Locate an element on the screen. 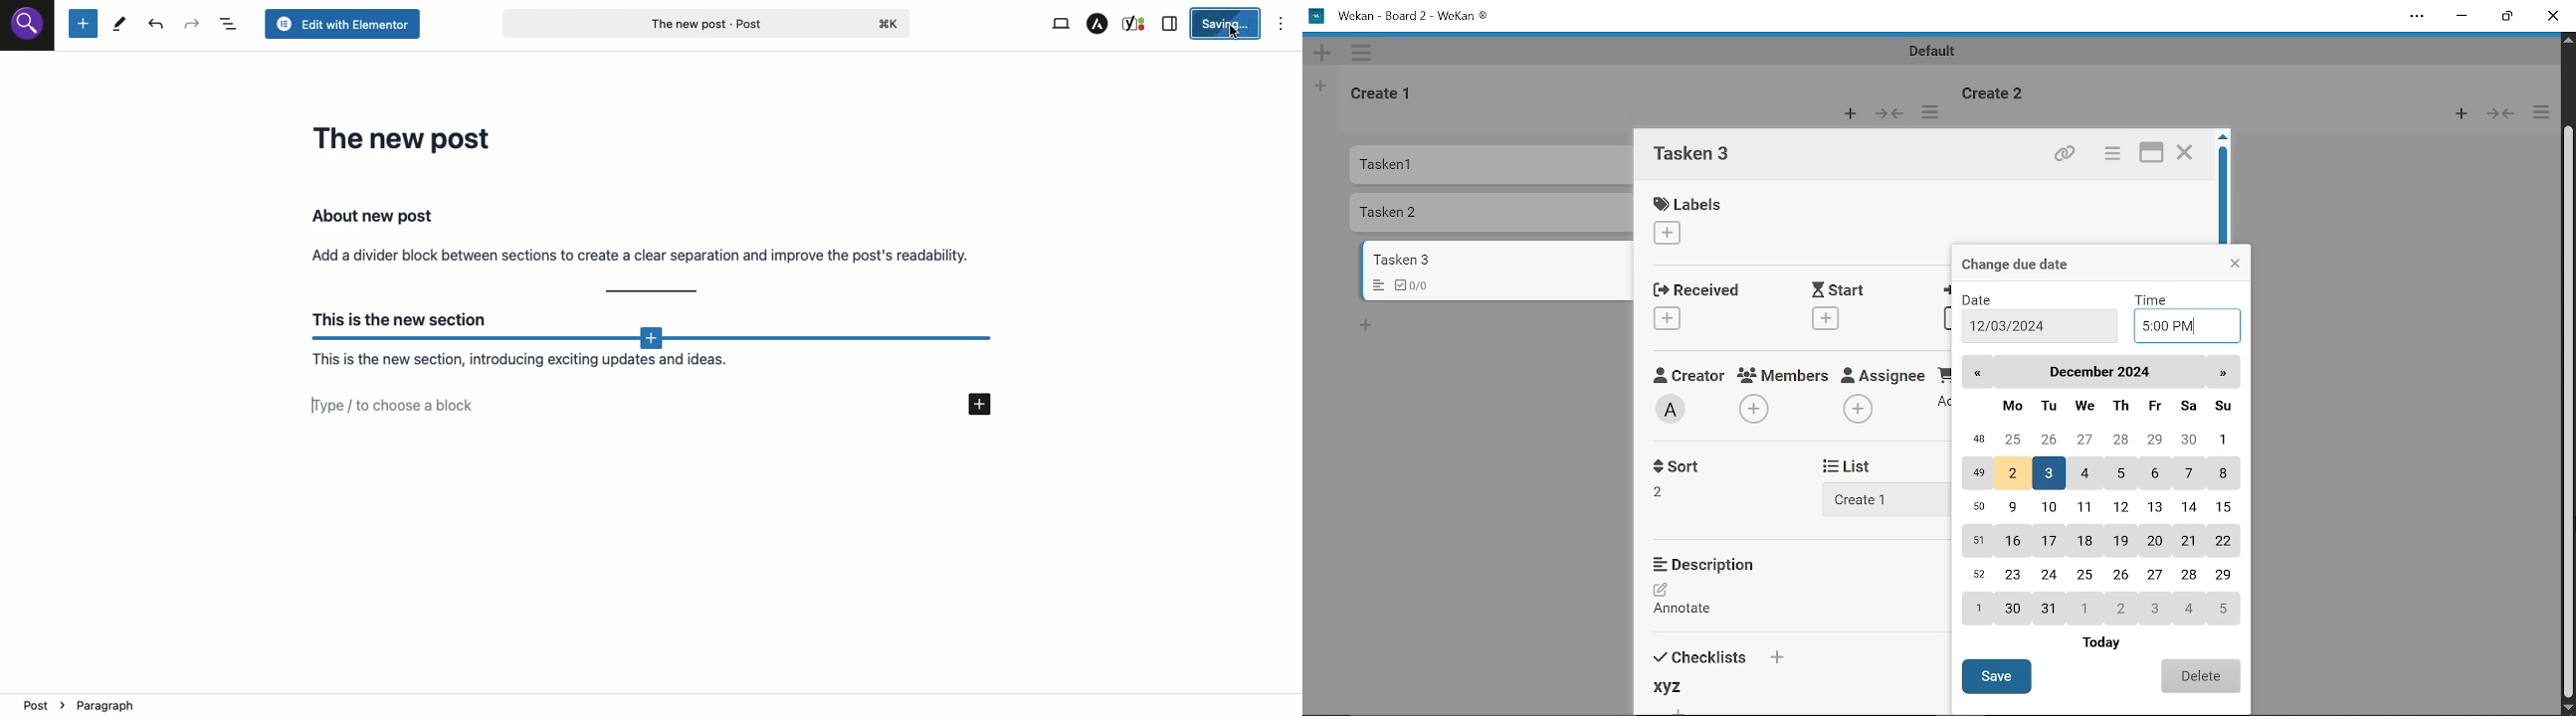  Add label is located at coordinates (1677, 235).